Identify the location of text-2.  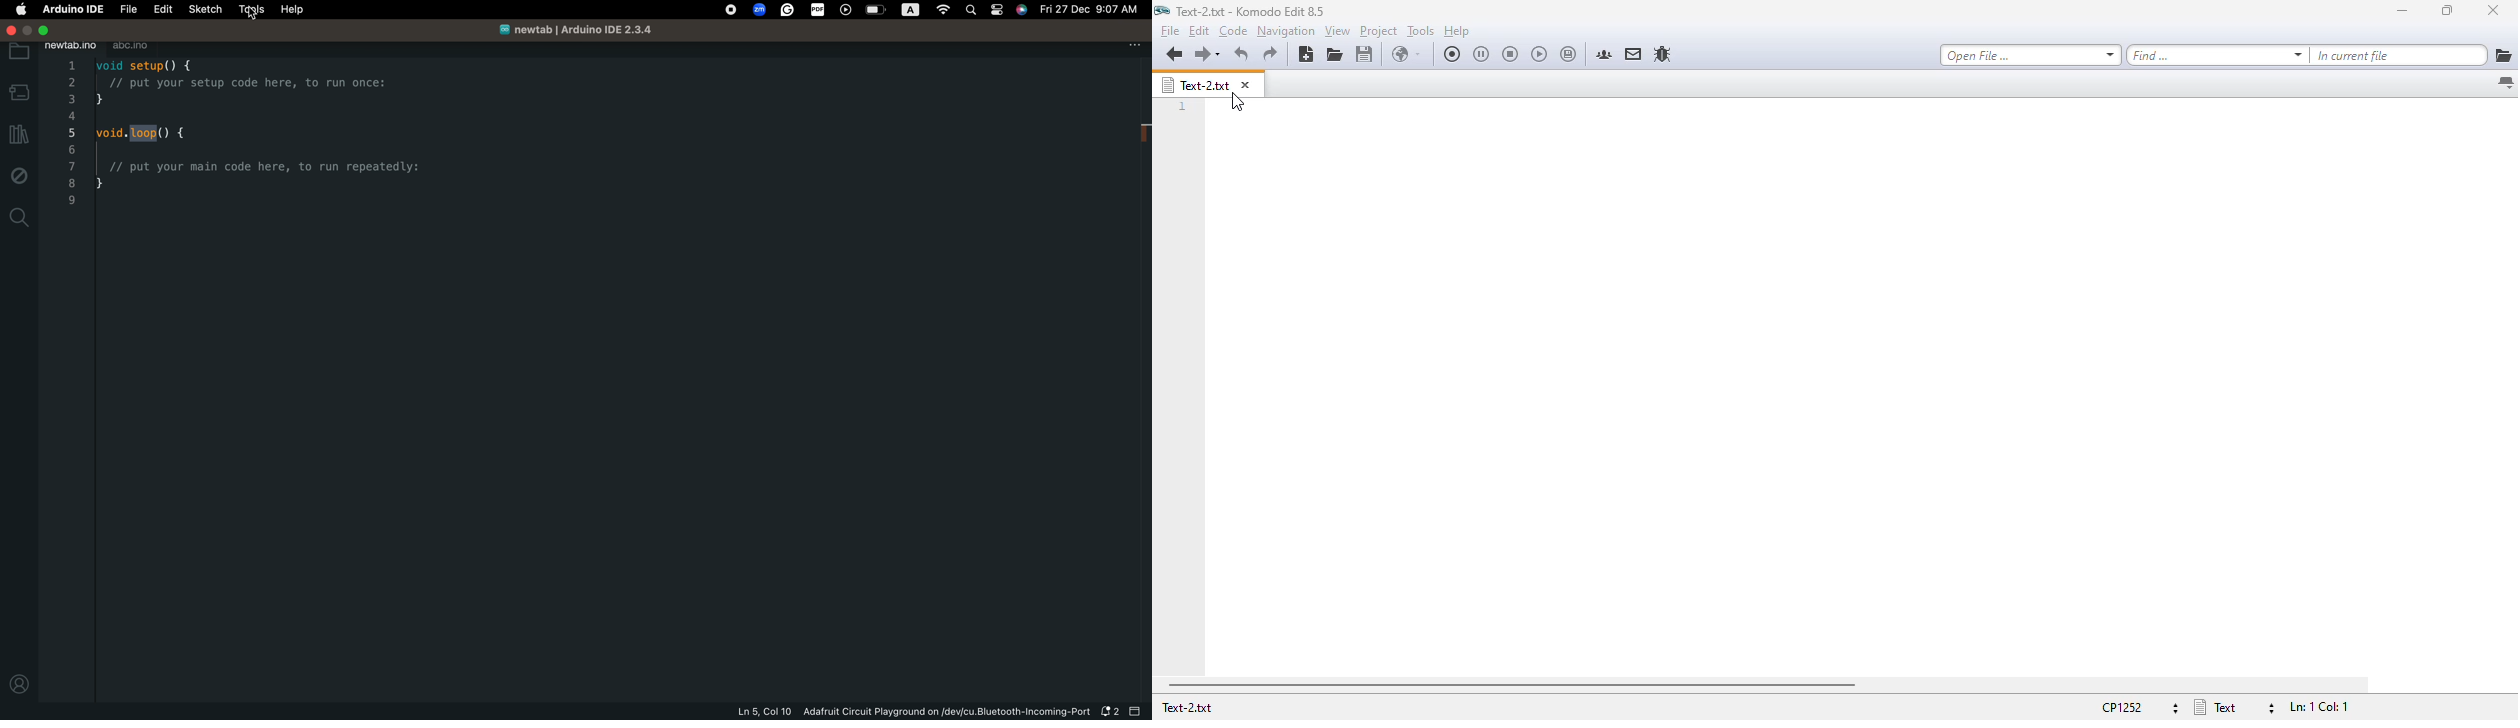
(1187, 707).